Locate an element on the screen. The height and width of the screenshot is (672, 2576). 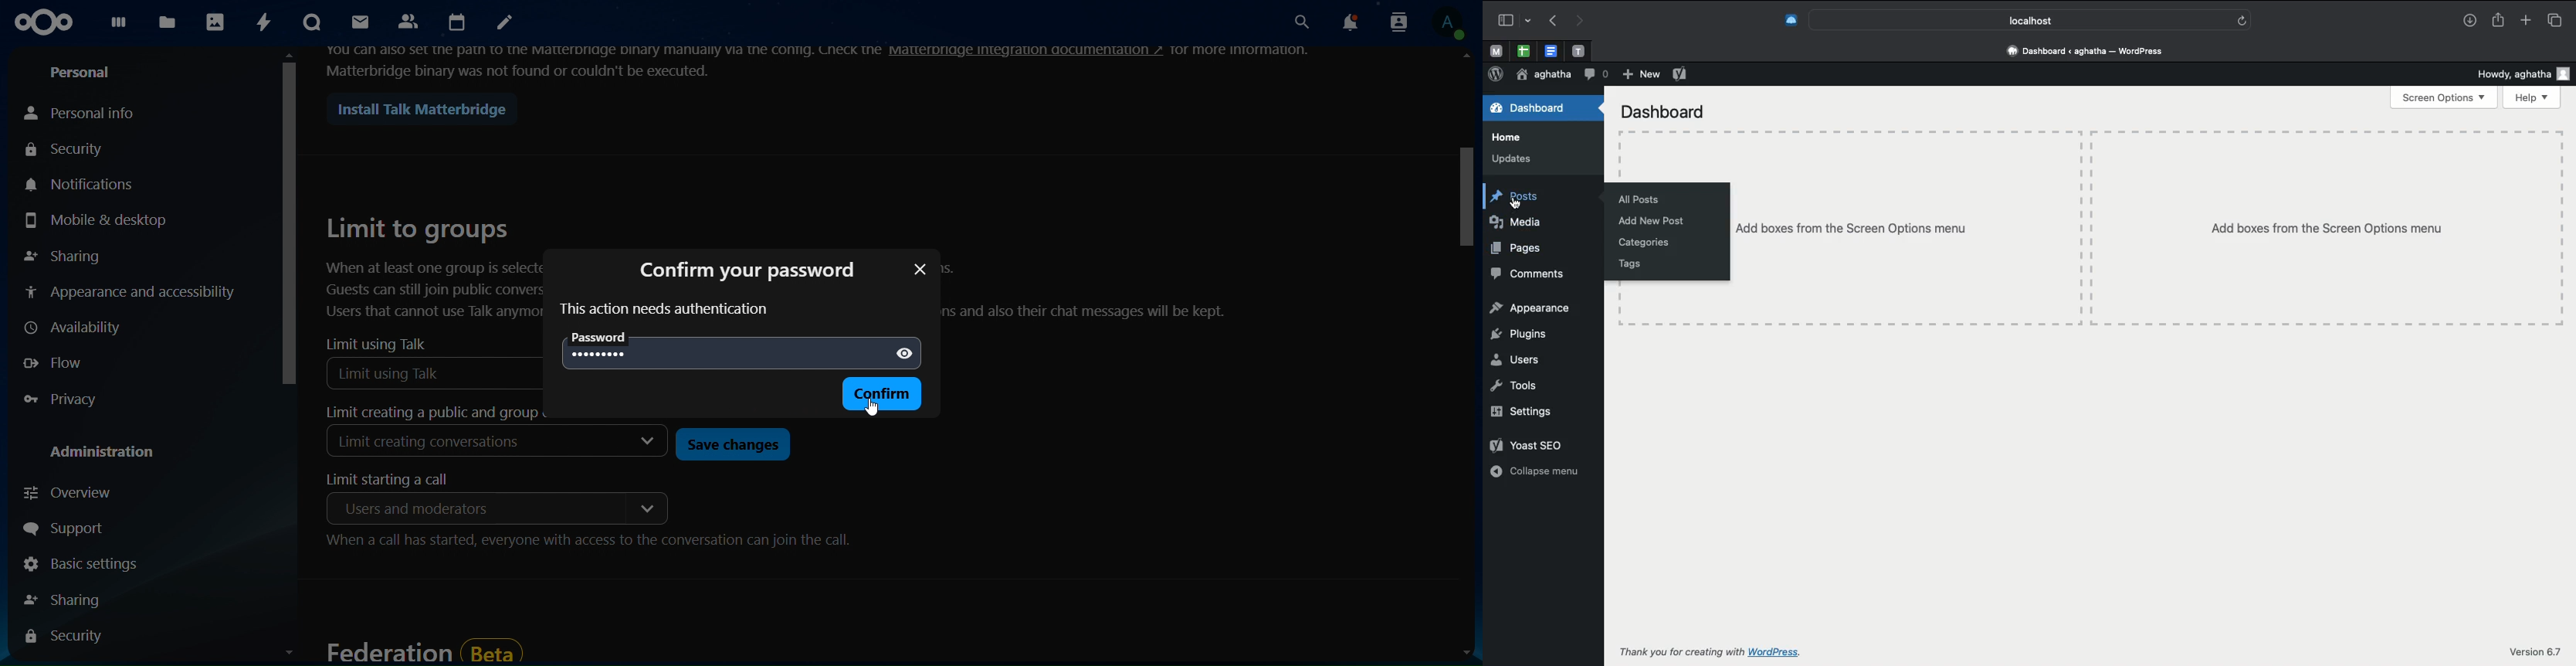
New is located at coordinates (1639, 75).